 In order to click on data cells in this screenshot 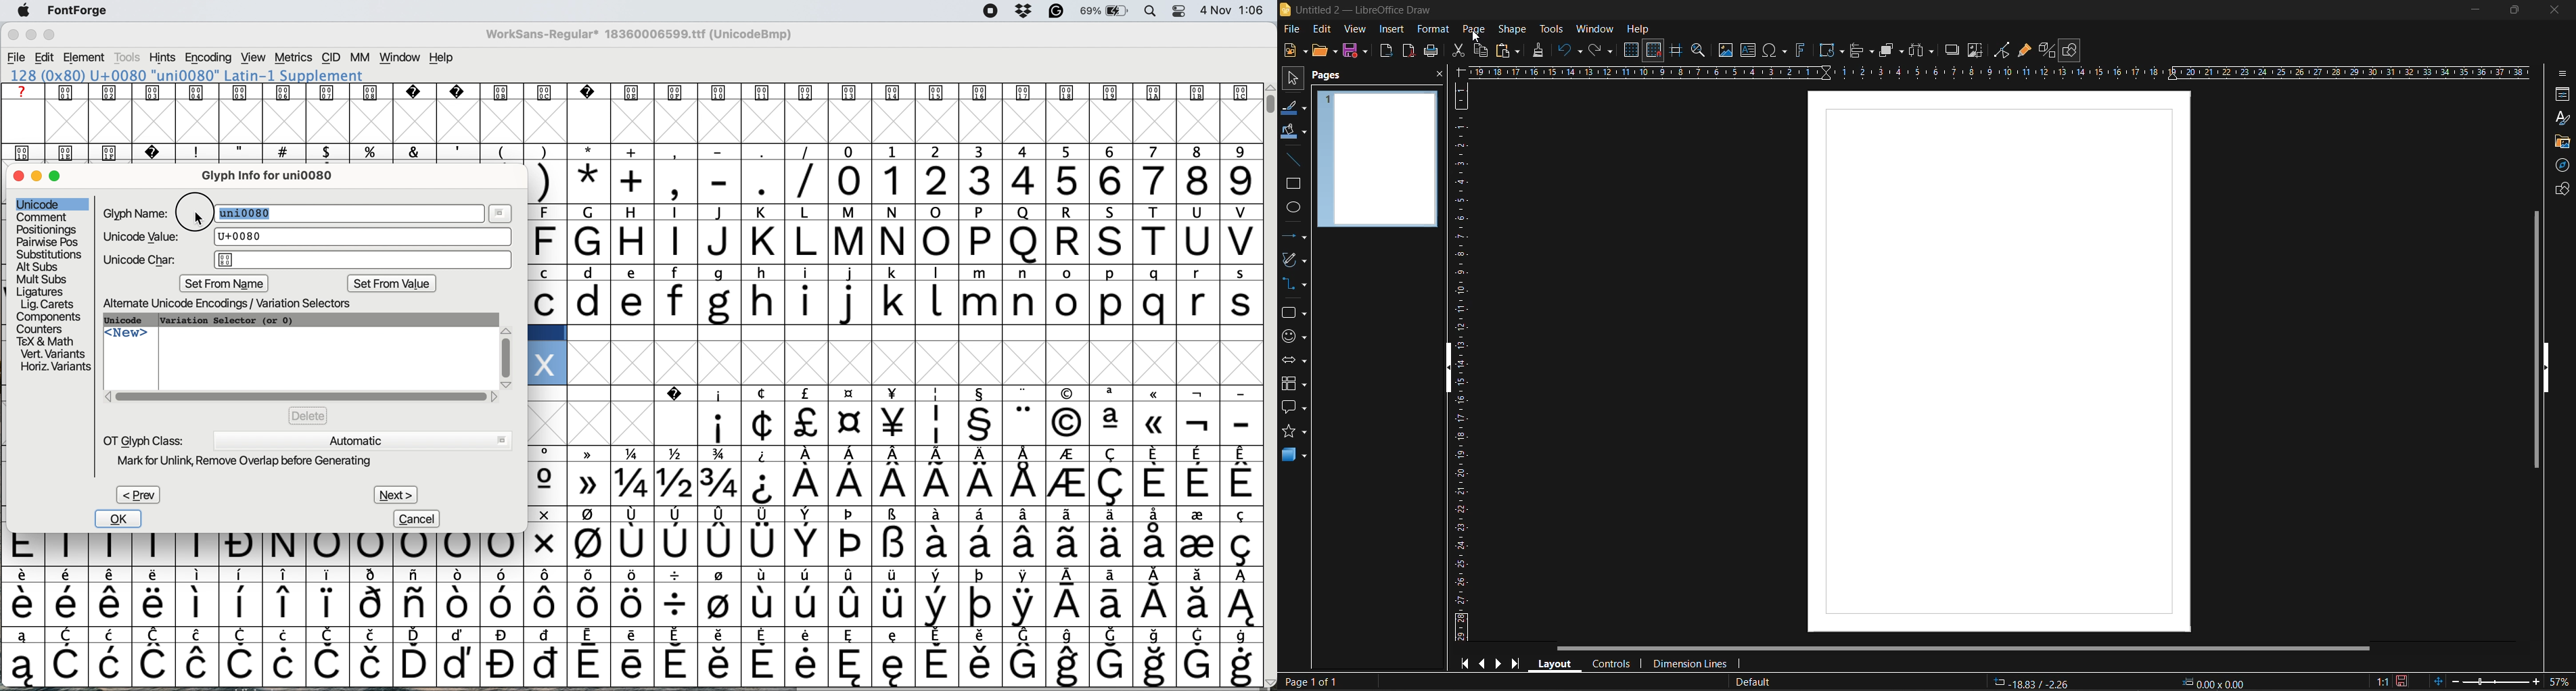, I will do `click(897, 333)`.